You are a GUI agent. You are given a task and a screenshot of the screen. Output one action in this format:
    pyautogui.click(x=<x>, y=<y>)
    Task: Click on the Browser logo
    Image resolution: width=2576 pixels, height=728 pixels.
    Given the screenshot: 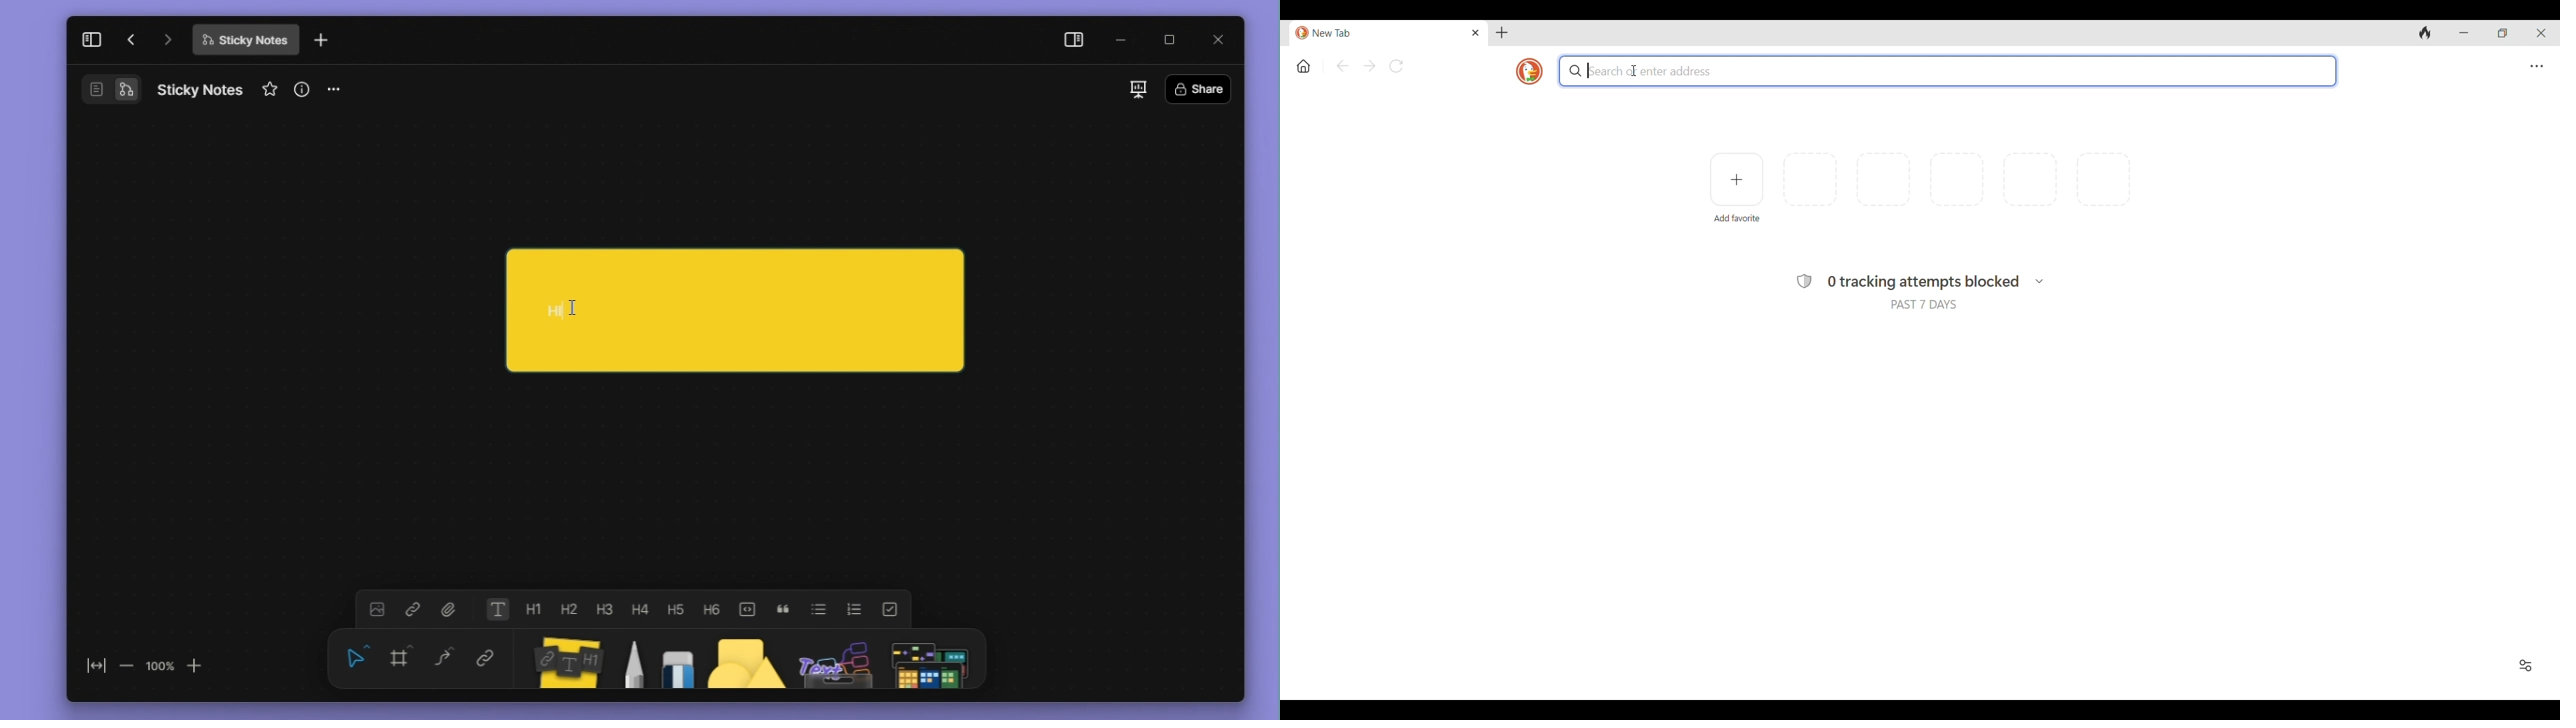 What is the action you would take?
    pyautogui.click(x=1529, y=71)
    